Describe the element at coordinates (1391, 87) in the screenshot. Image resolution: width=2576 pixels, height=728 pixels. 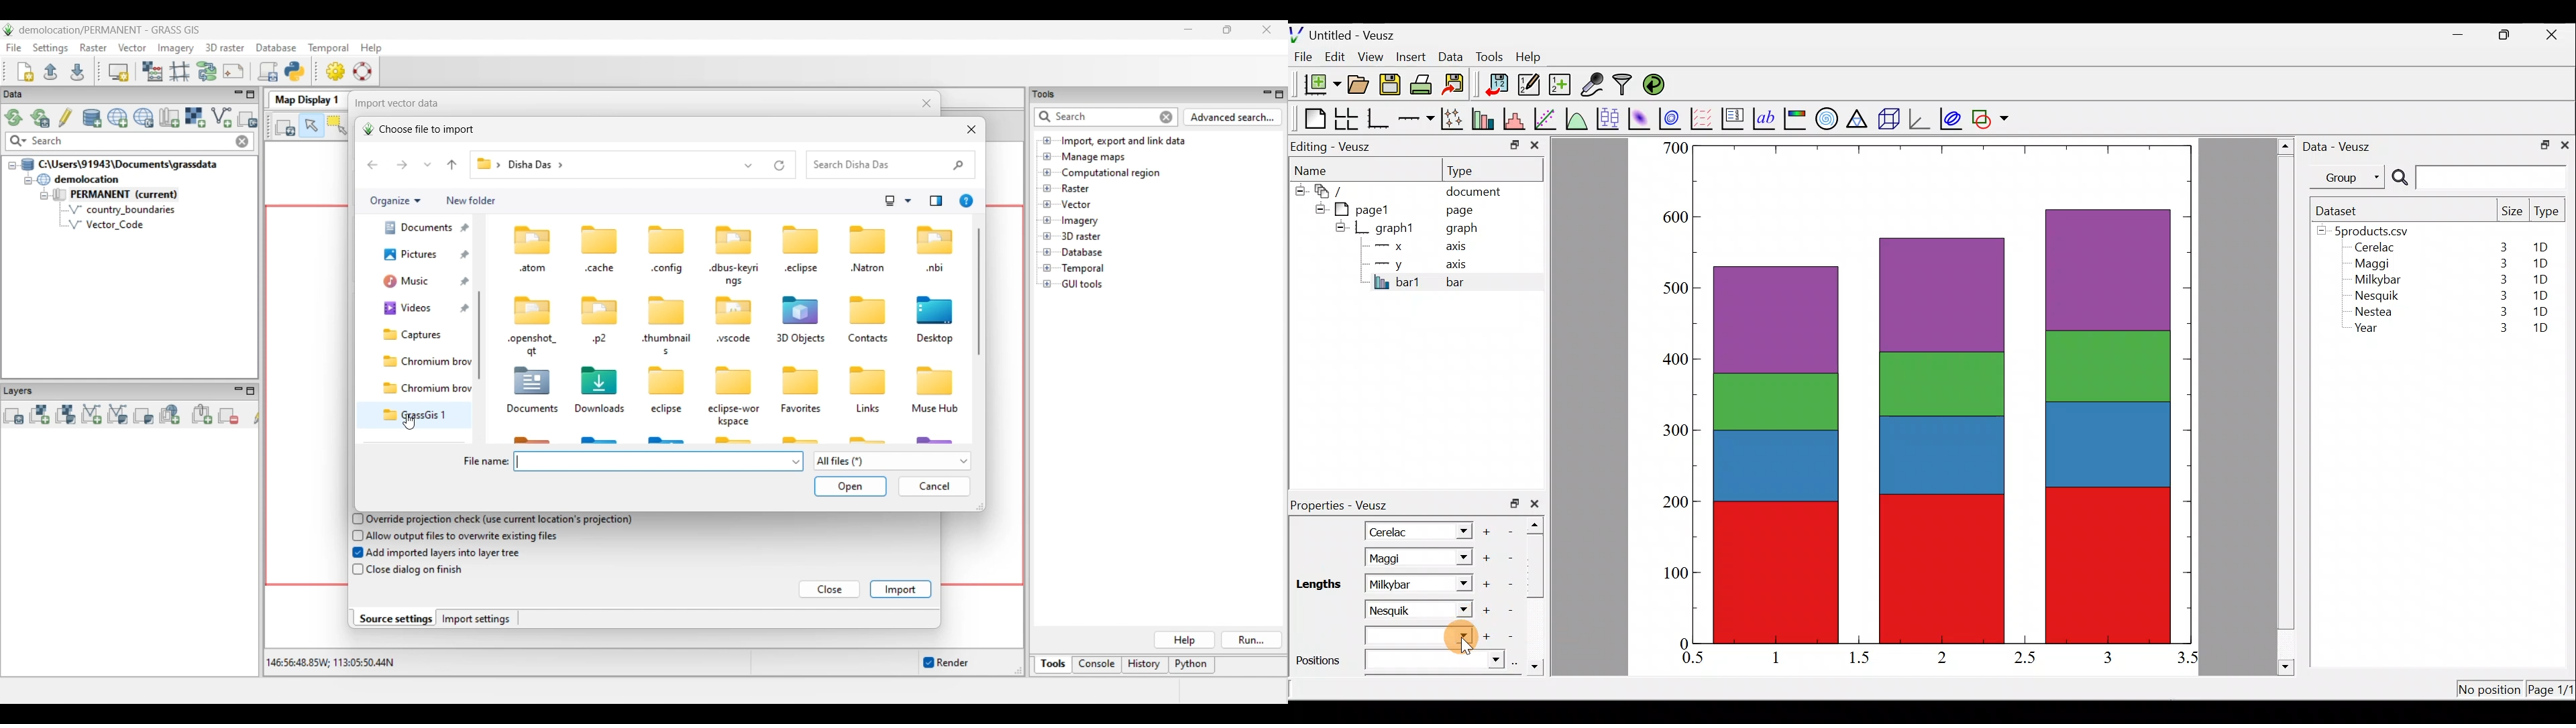
I see `Save the document` at that location.